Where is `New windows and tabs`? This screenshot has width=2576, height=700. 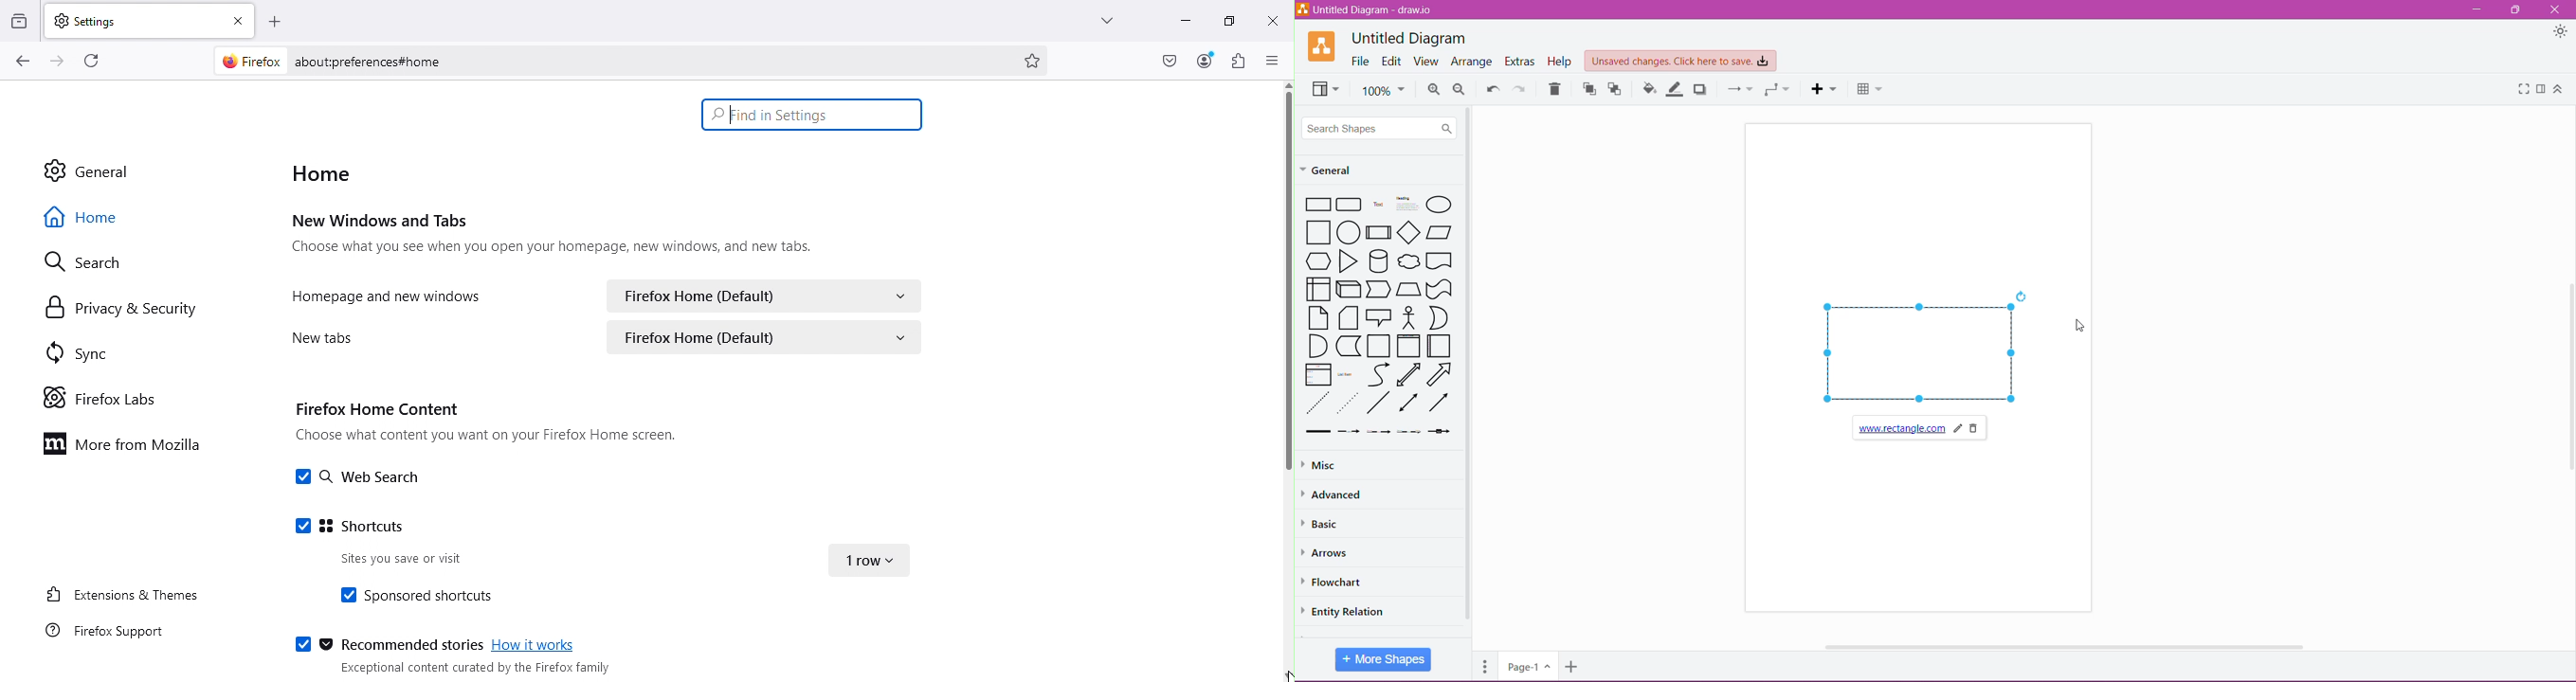 New windows and tabs is located at coordinates (557, 236).